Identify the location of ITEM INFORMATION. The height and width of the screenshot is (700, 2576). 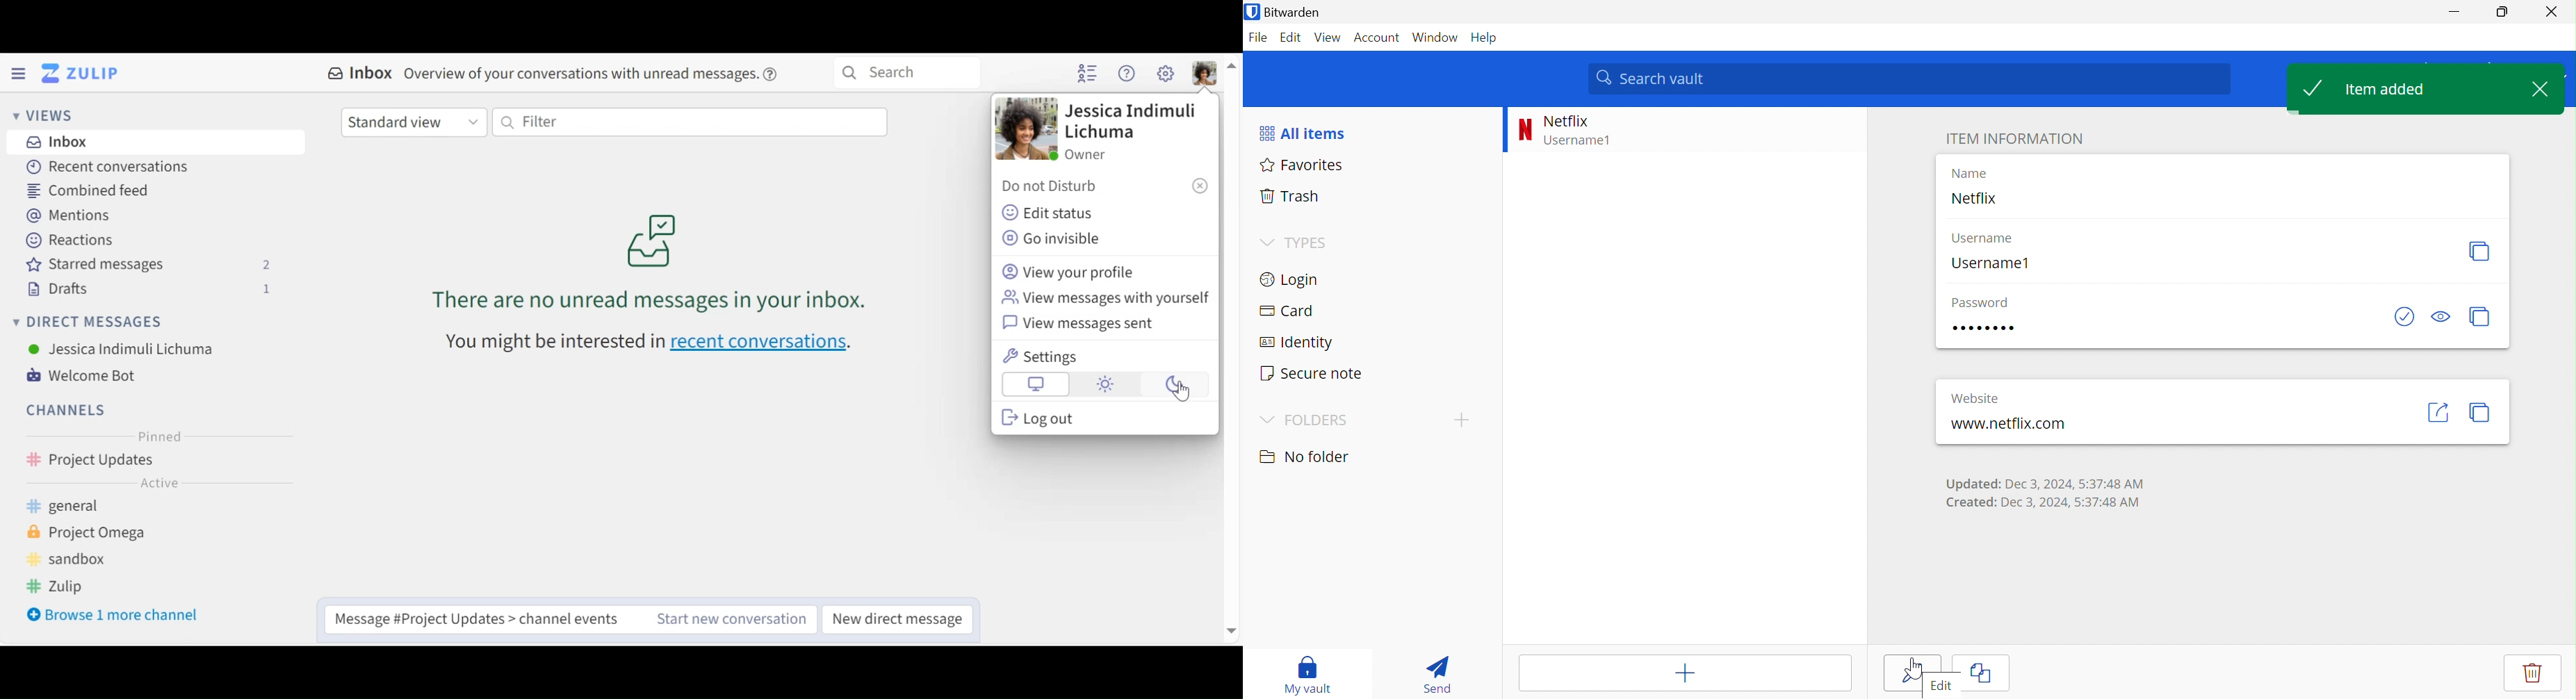
(2015, 139).